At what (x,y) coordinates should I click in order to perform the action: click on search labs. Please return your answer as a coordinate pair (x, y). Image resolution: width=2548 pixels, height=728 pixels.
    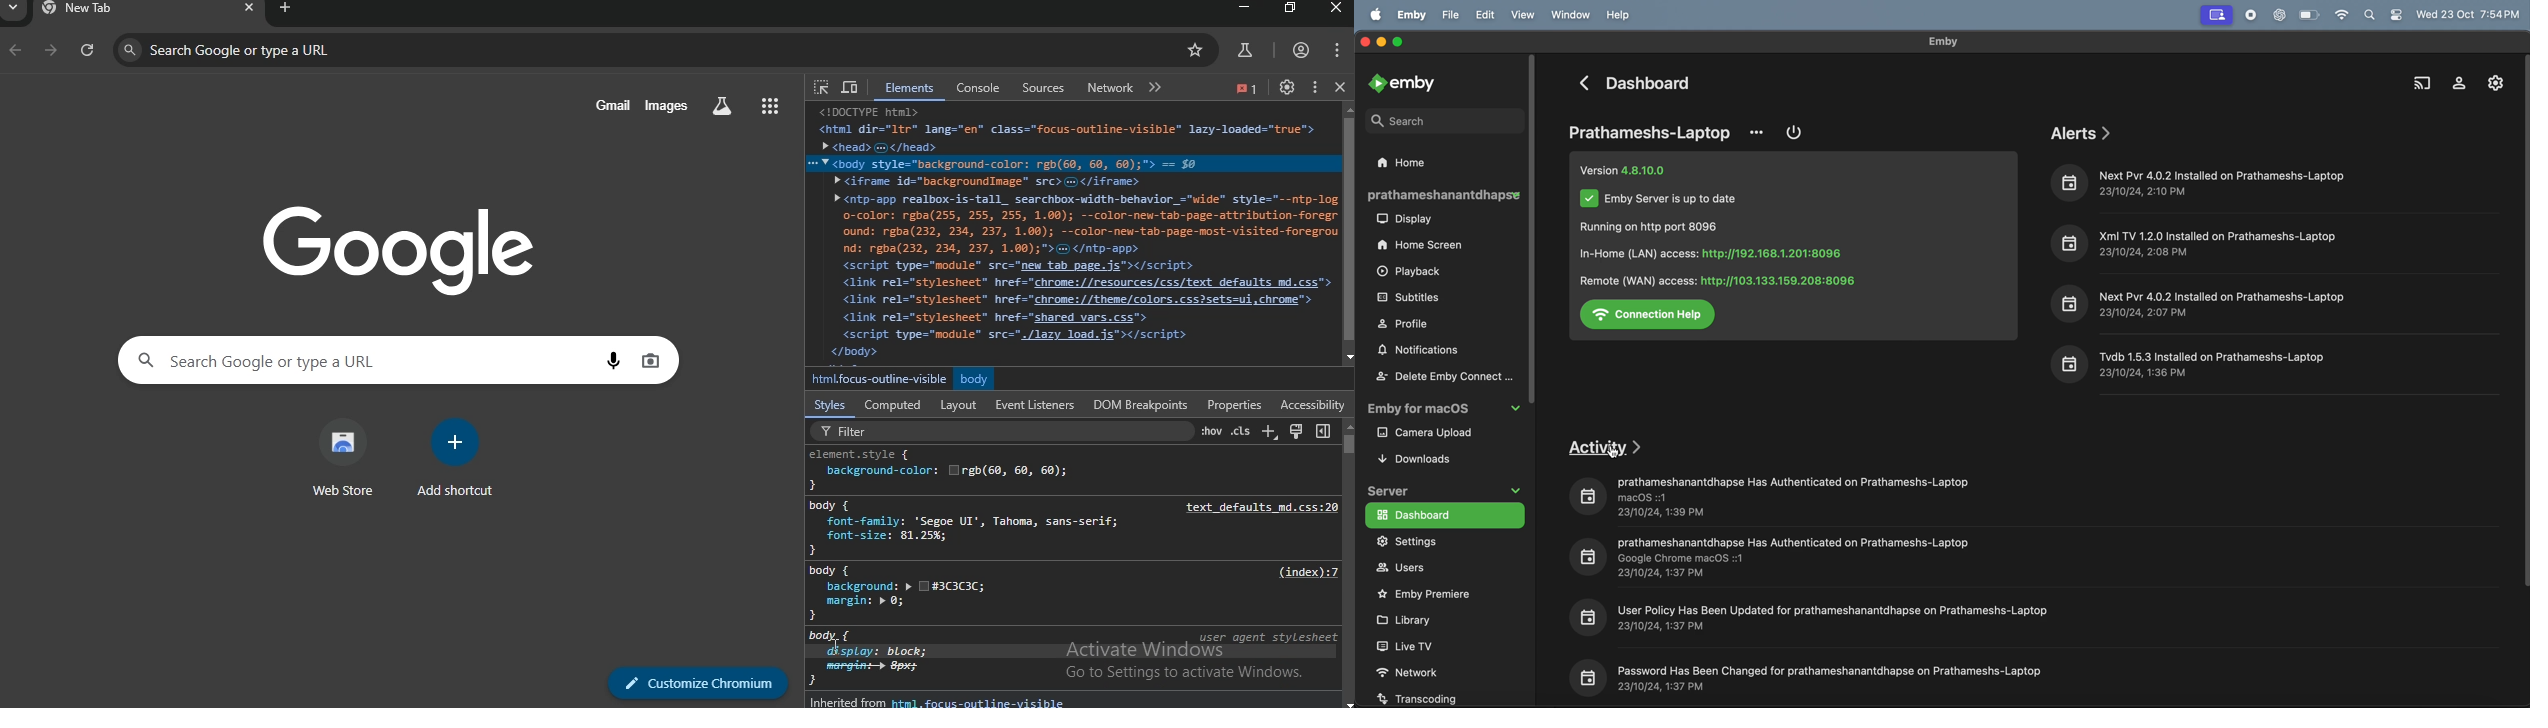
    Looking at the image, I should click on (1241, 54).